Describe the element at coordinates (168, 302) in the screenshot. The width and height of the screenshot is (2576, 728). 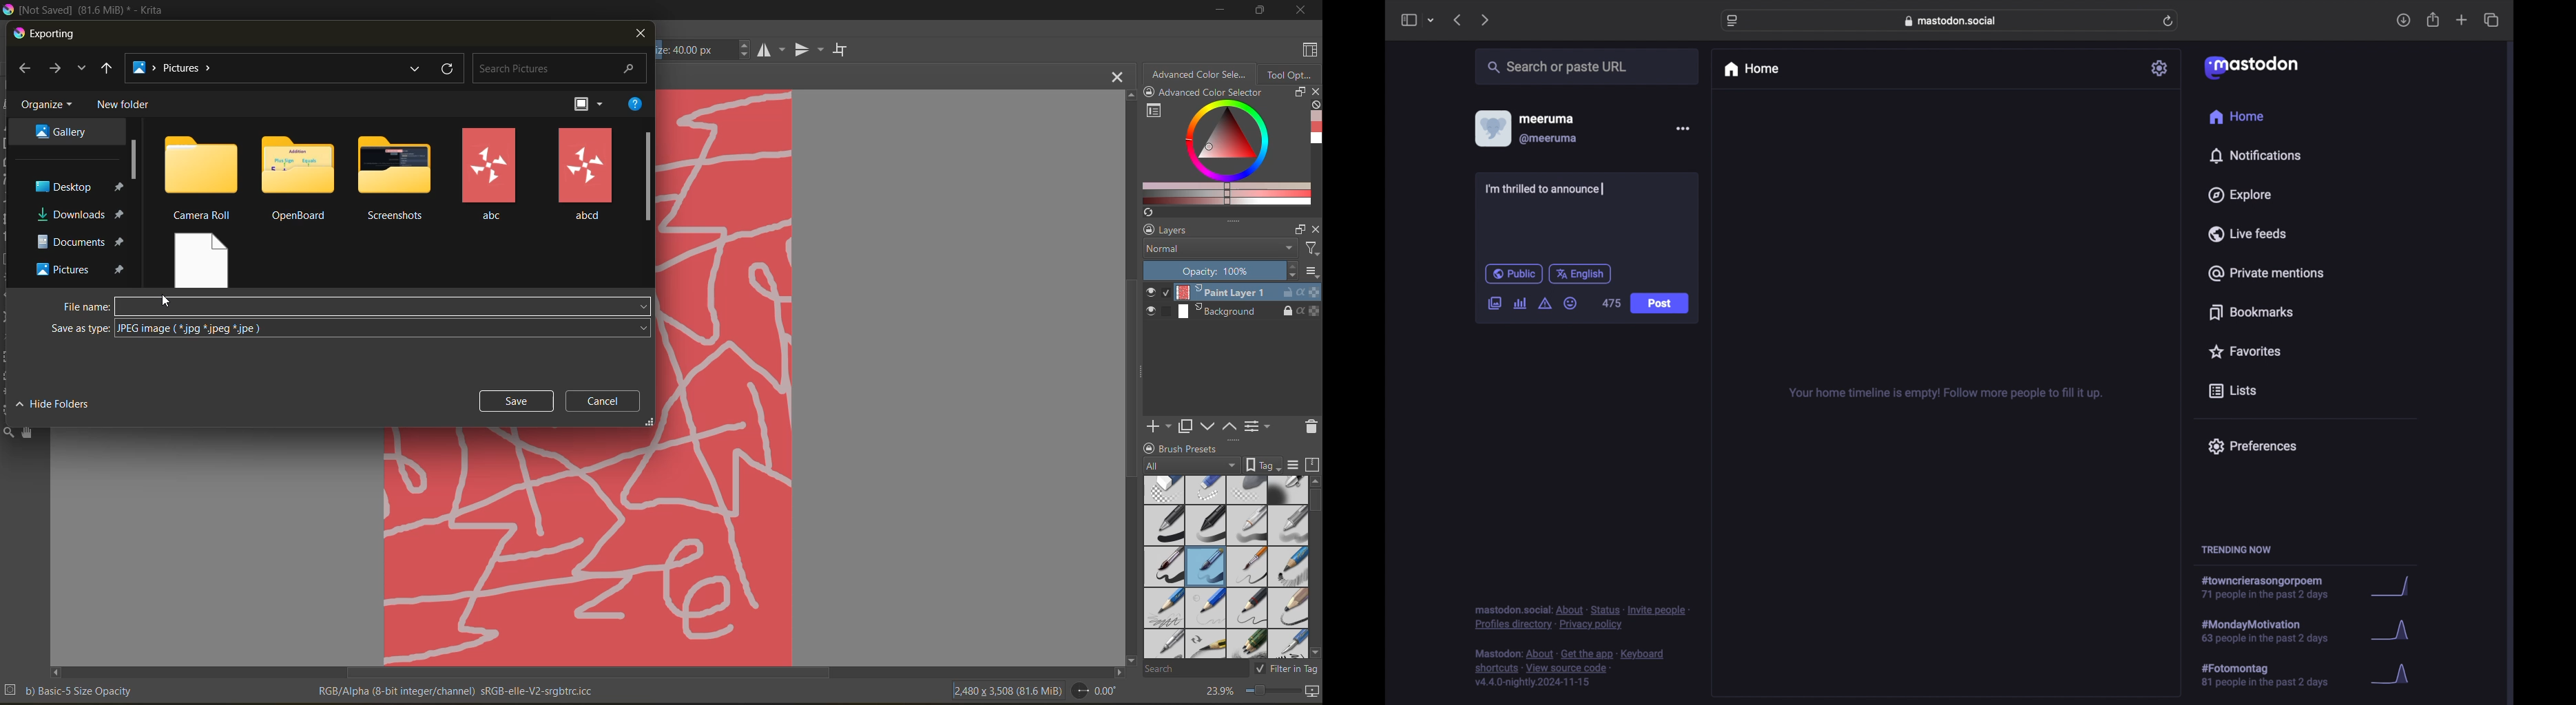
I see `cursor` at that location.